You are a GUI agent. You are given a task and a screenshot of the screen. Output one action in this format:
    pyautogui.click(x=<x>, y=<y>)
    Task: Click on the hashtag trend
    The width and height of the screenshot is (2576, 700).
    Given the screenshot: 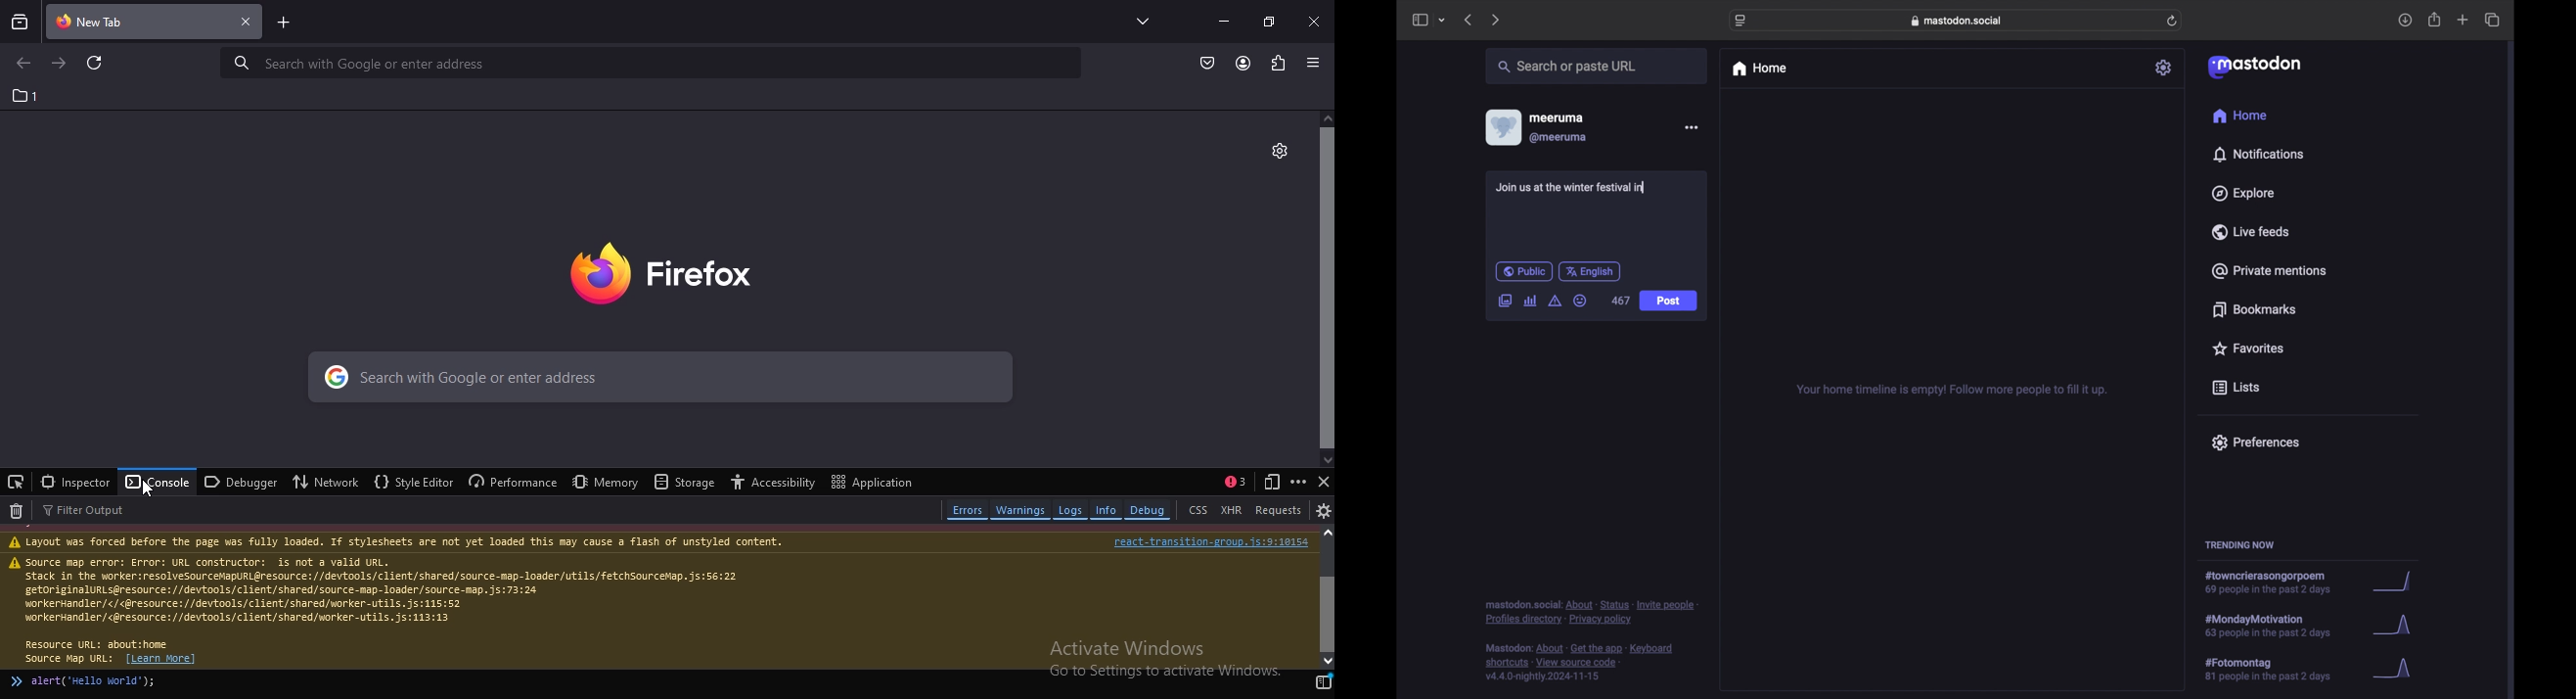 What is the action you would take?
    pyautogui.click(x=2275, y=583)
    